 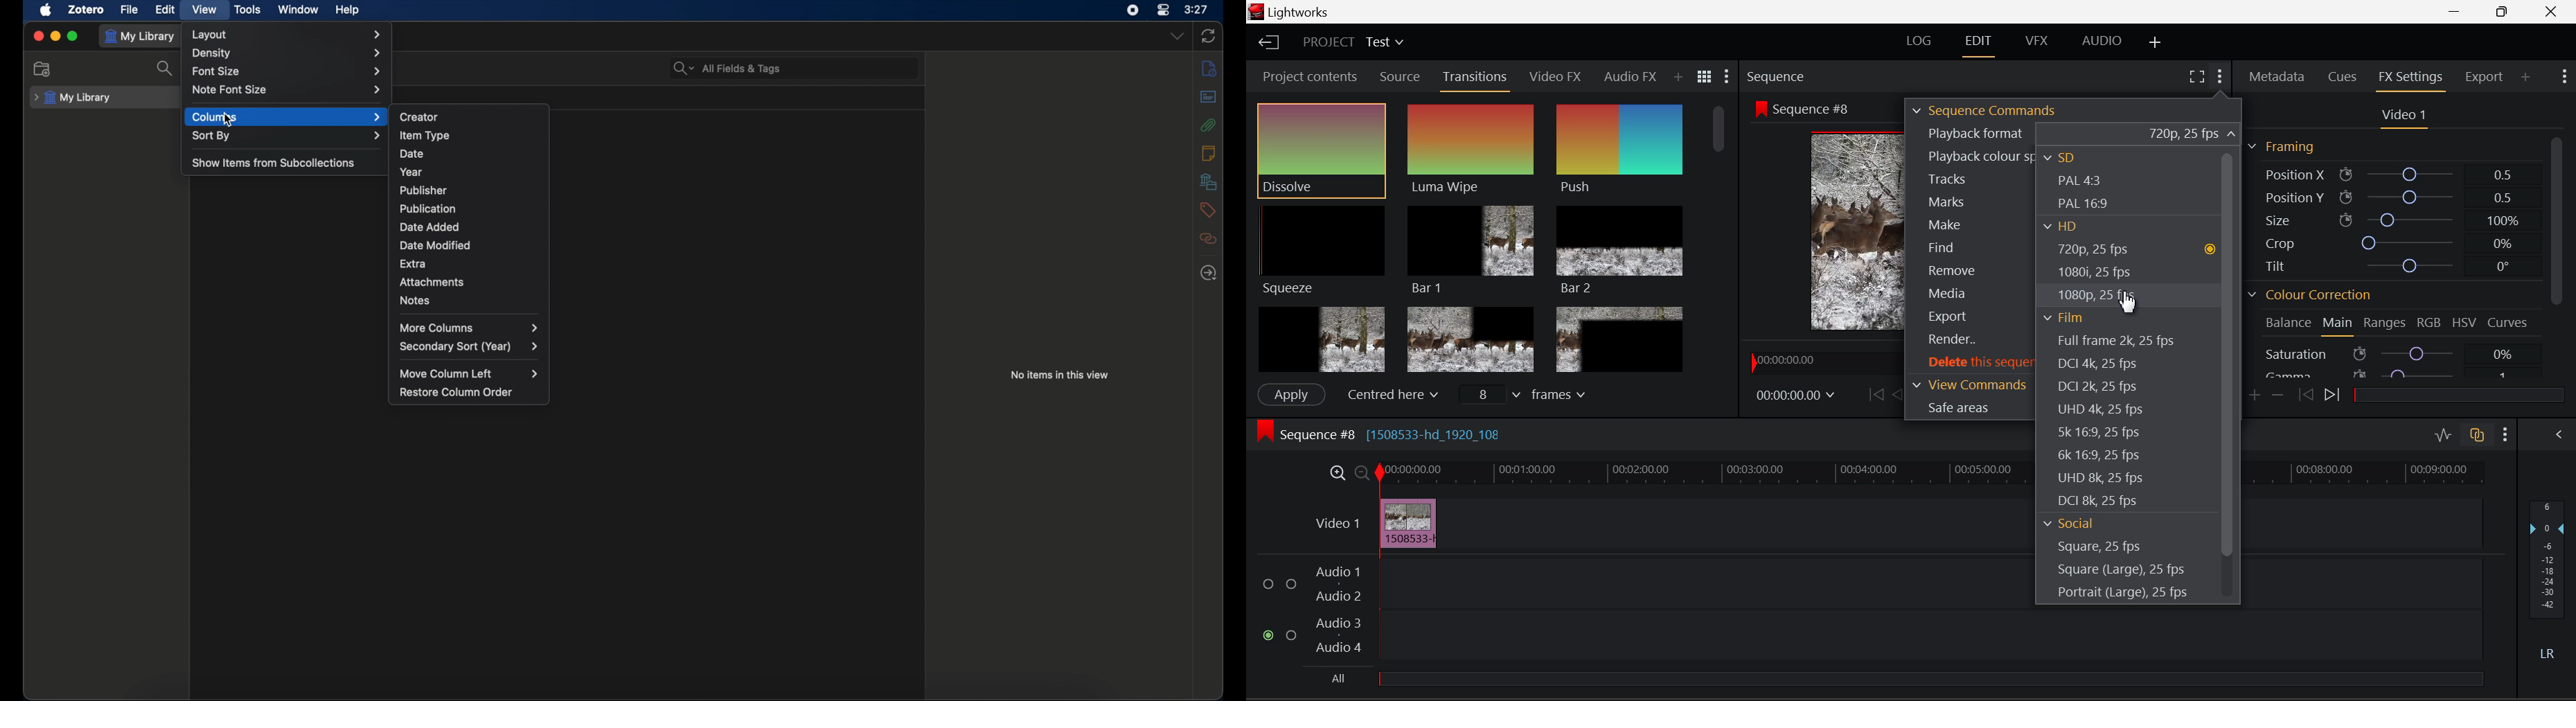 What do you see at coordinates (2392, 353) in the screenshot?
I see `Saturation` at bounding box center [2392, 353].